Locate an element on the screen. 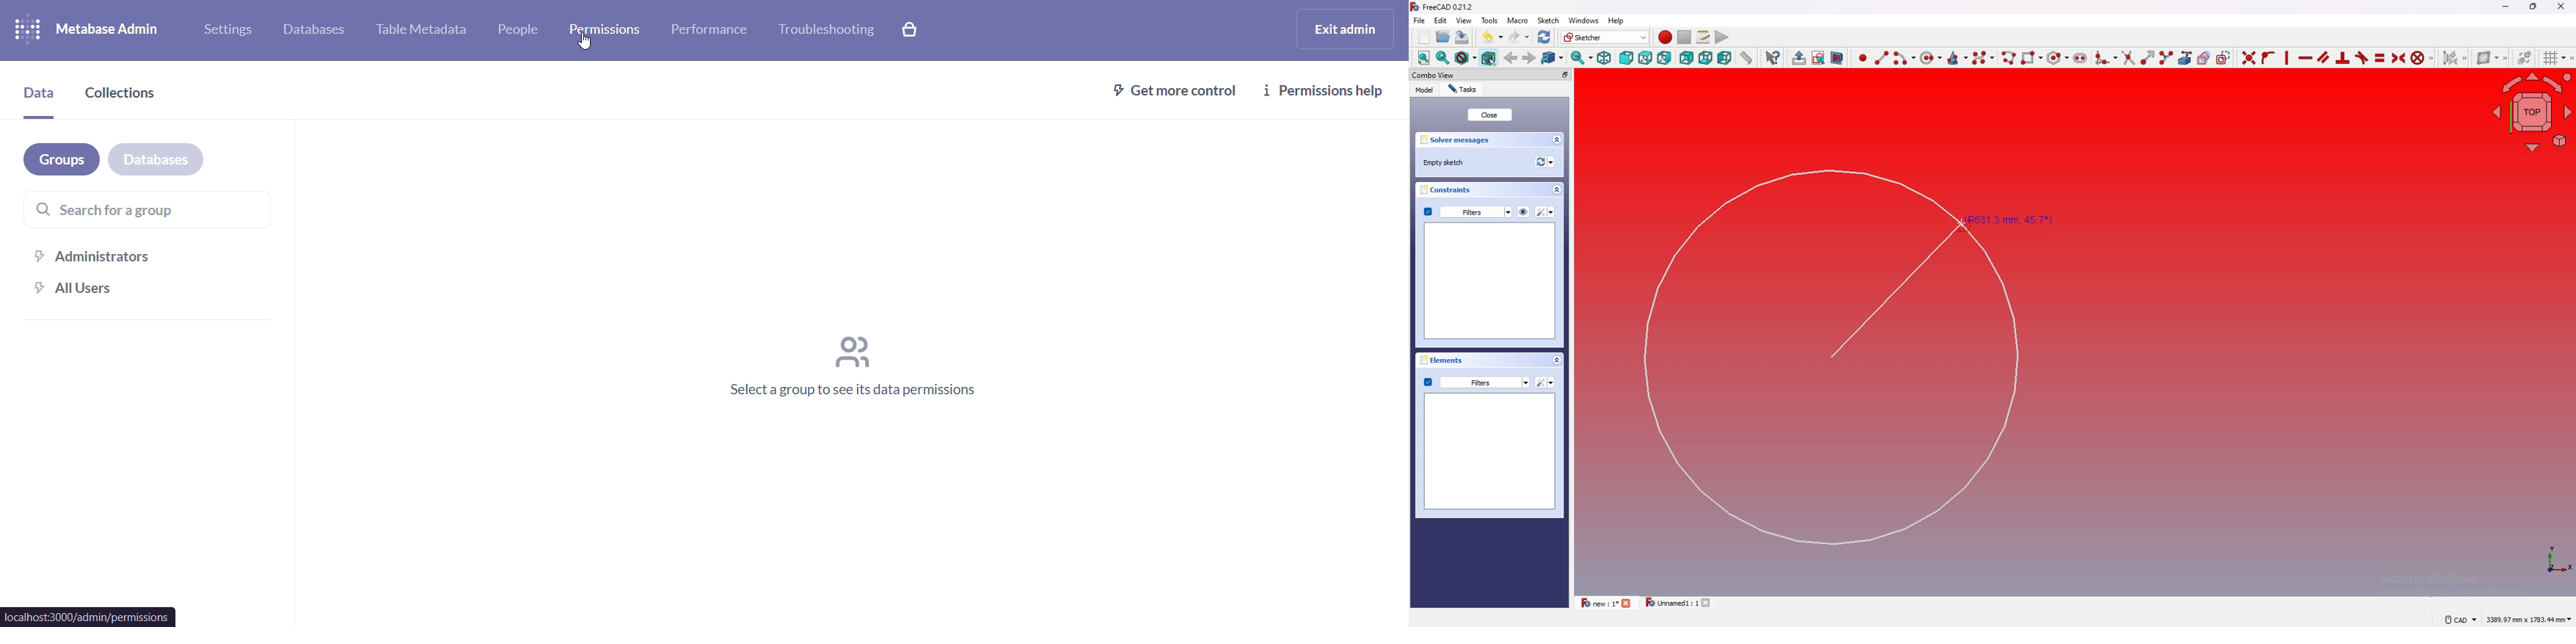 Image resolution: width=2576 pixels, height=644 pixels. constrain block is located at coordinates (2424, 57).